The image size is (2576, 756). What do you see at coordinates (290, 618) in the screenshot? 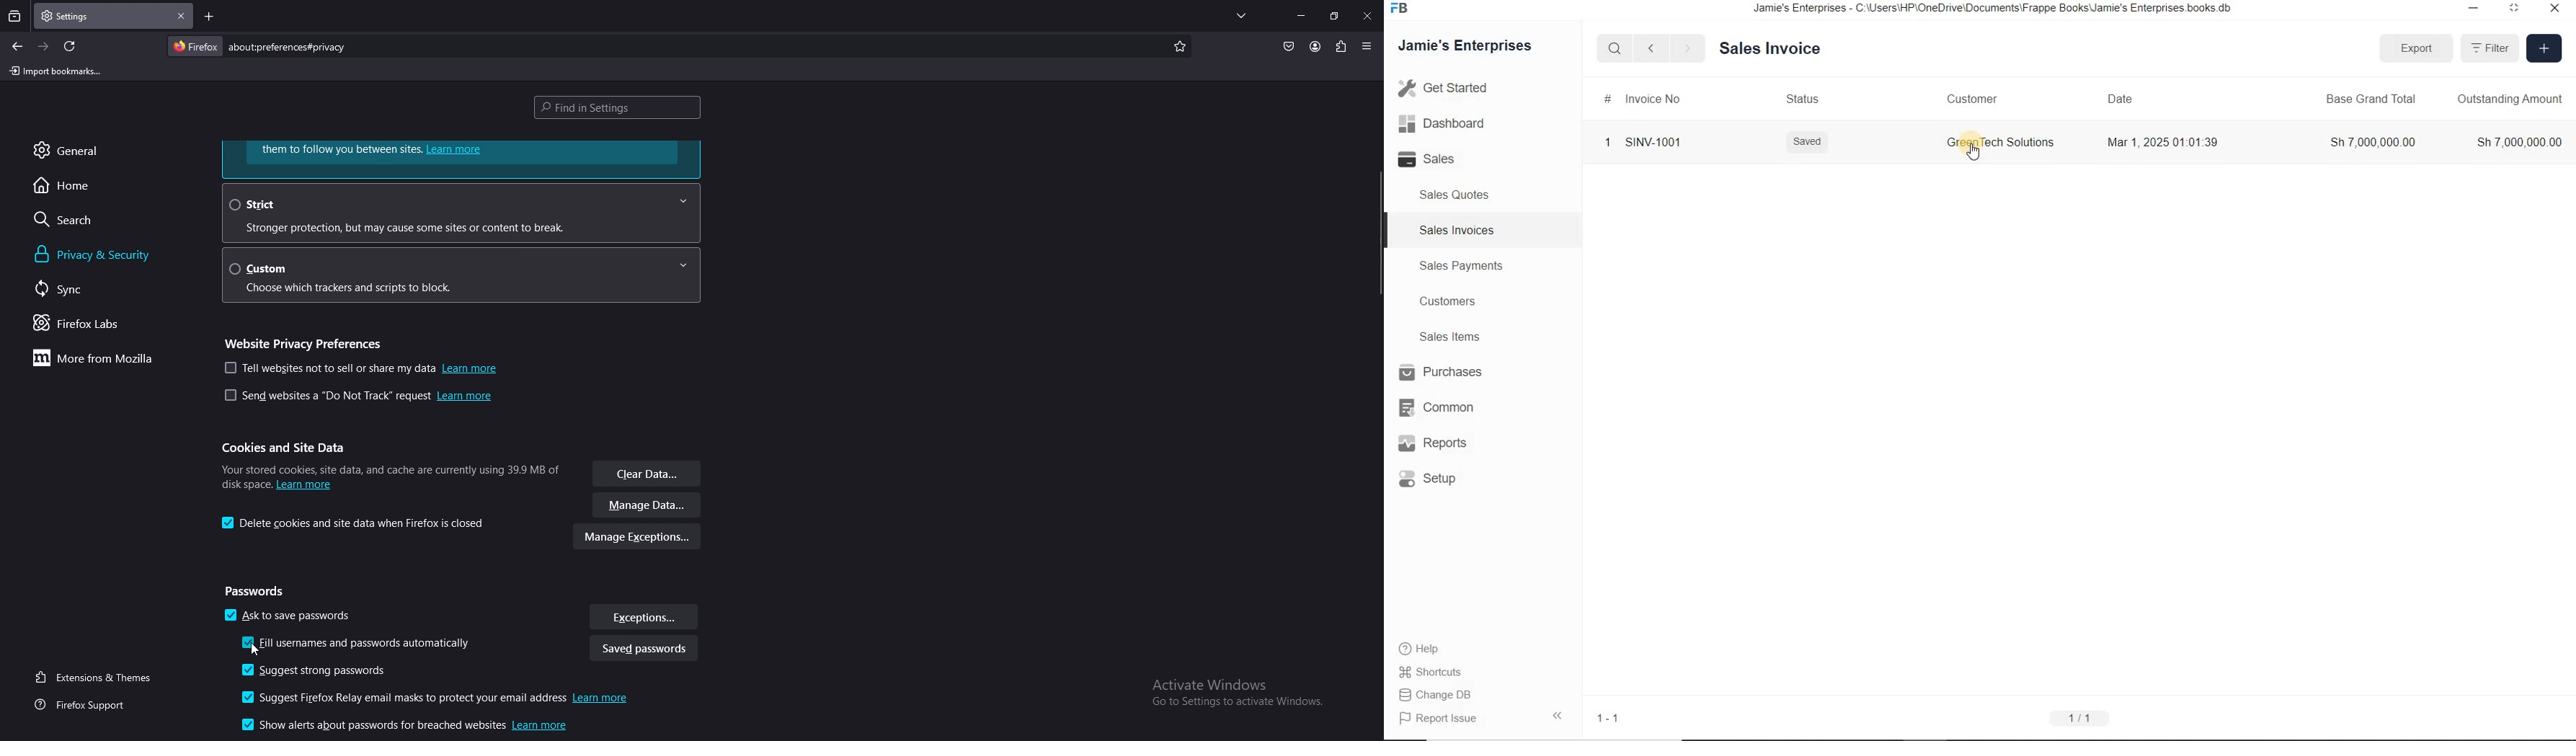
I see `ask to save pass` at bounding box center [290, 618].